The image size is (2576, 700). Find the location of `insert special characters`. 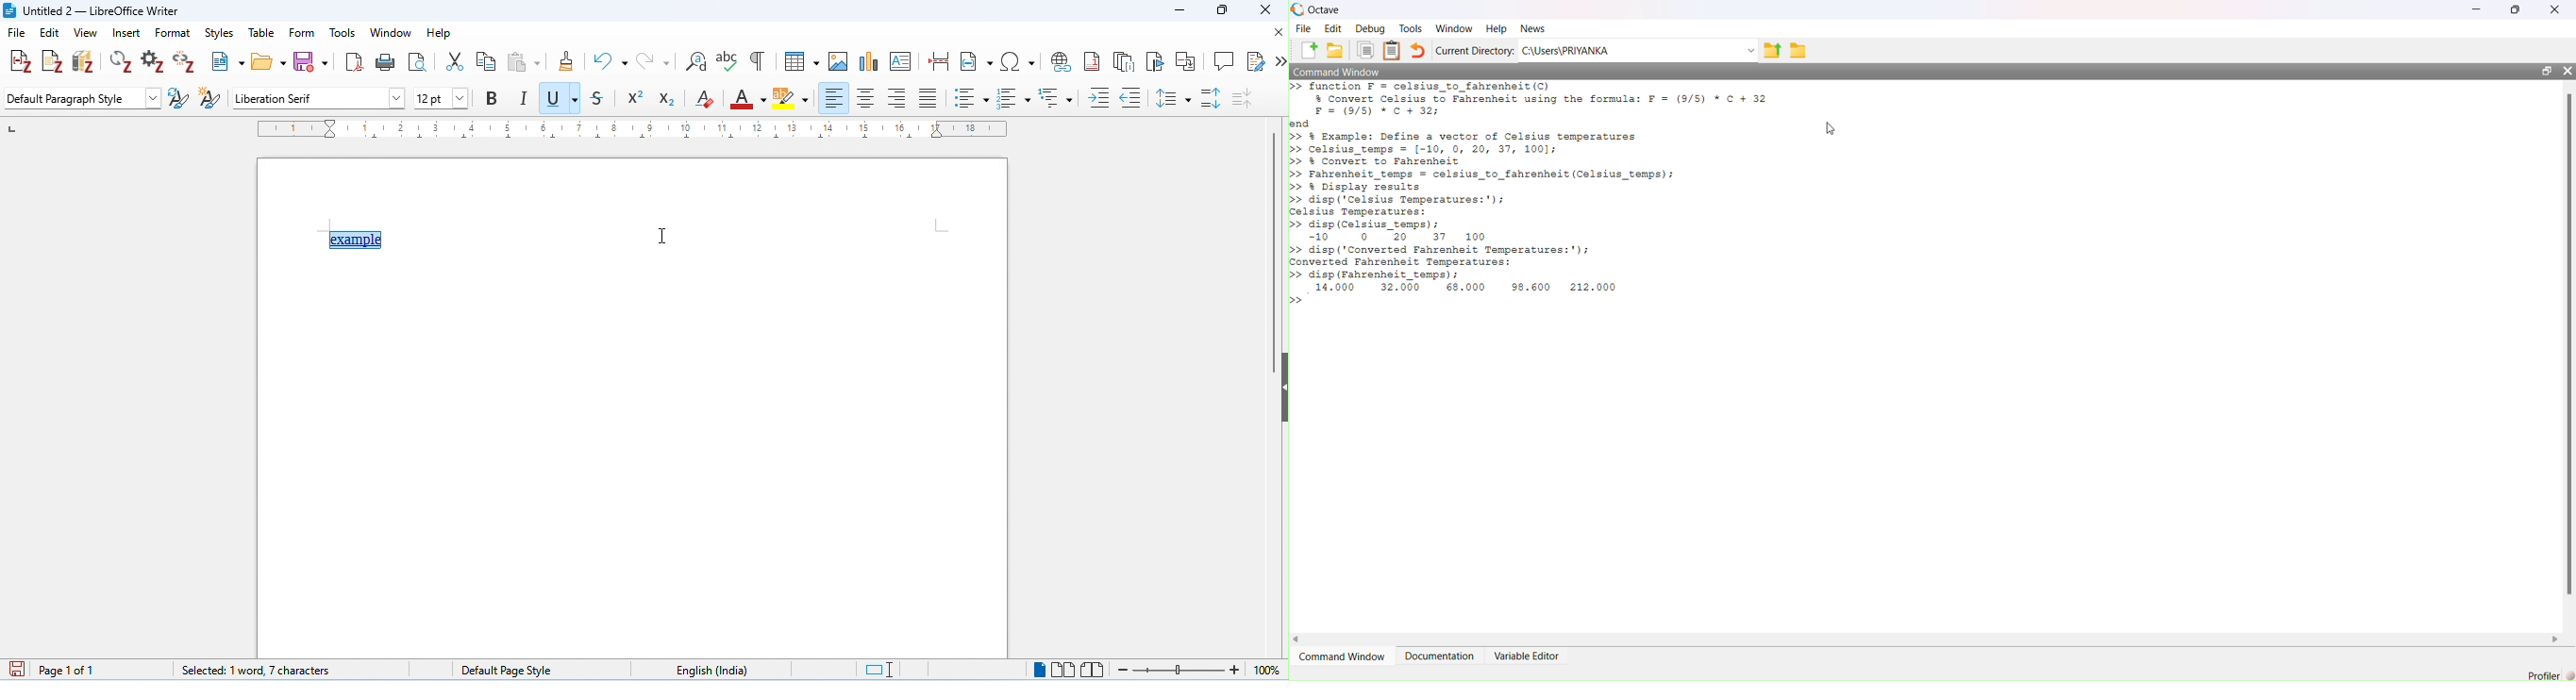

insert special characters is located at coordinates (1018, 59).